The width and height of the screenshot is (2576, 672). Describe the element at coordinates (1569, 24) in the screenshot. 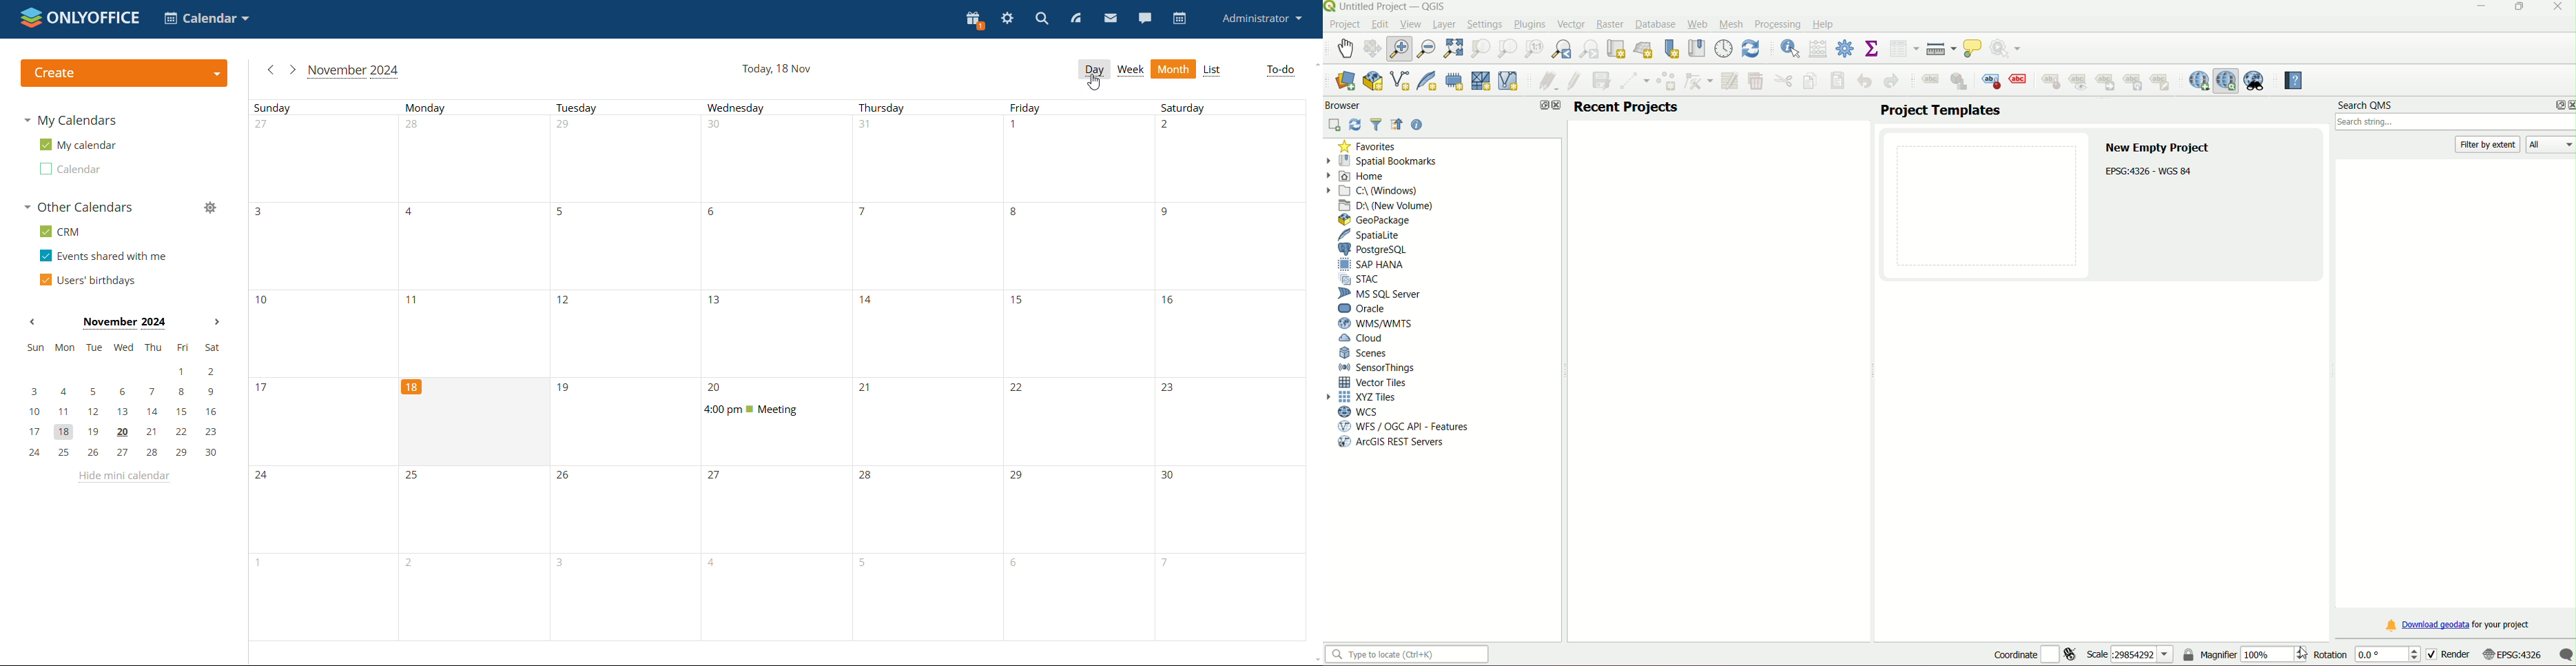

I see `Vector` at that location.